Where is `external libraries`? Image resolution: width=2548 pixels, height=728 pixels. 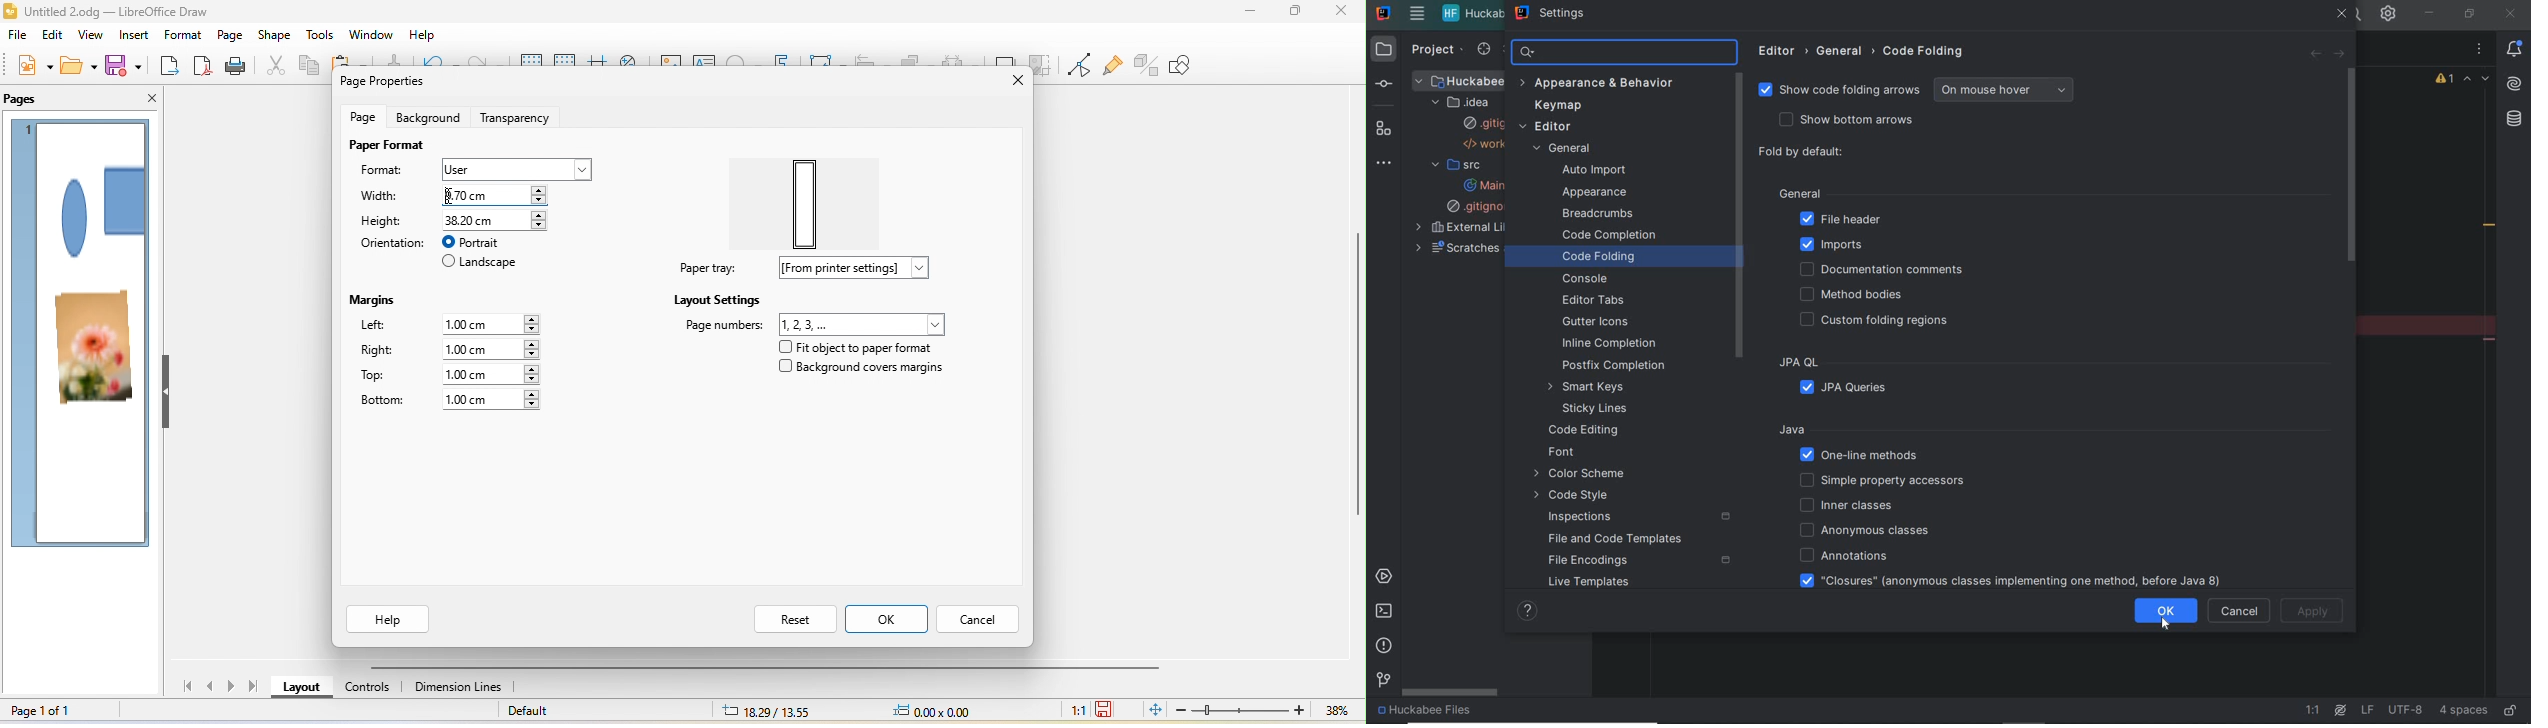 external libraries is located at coordinates (1480, 228).